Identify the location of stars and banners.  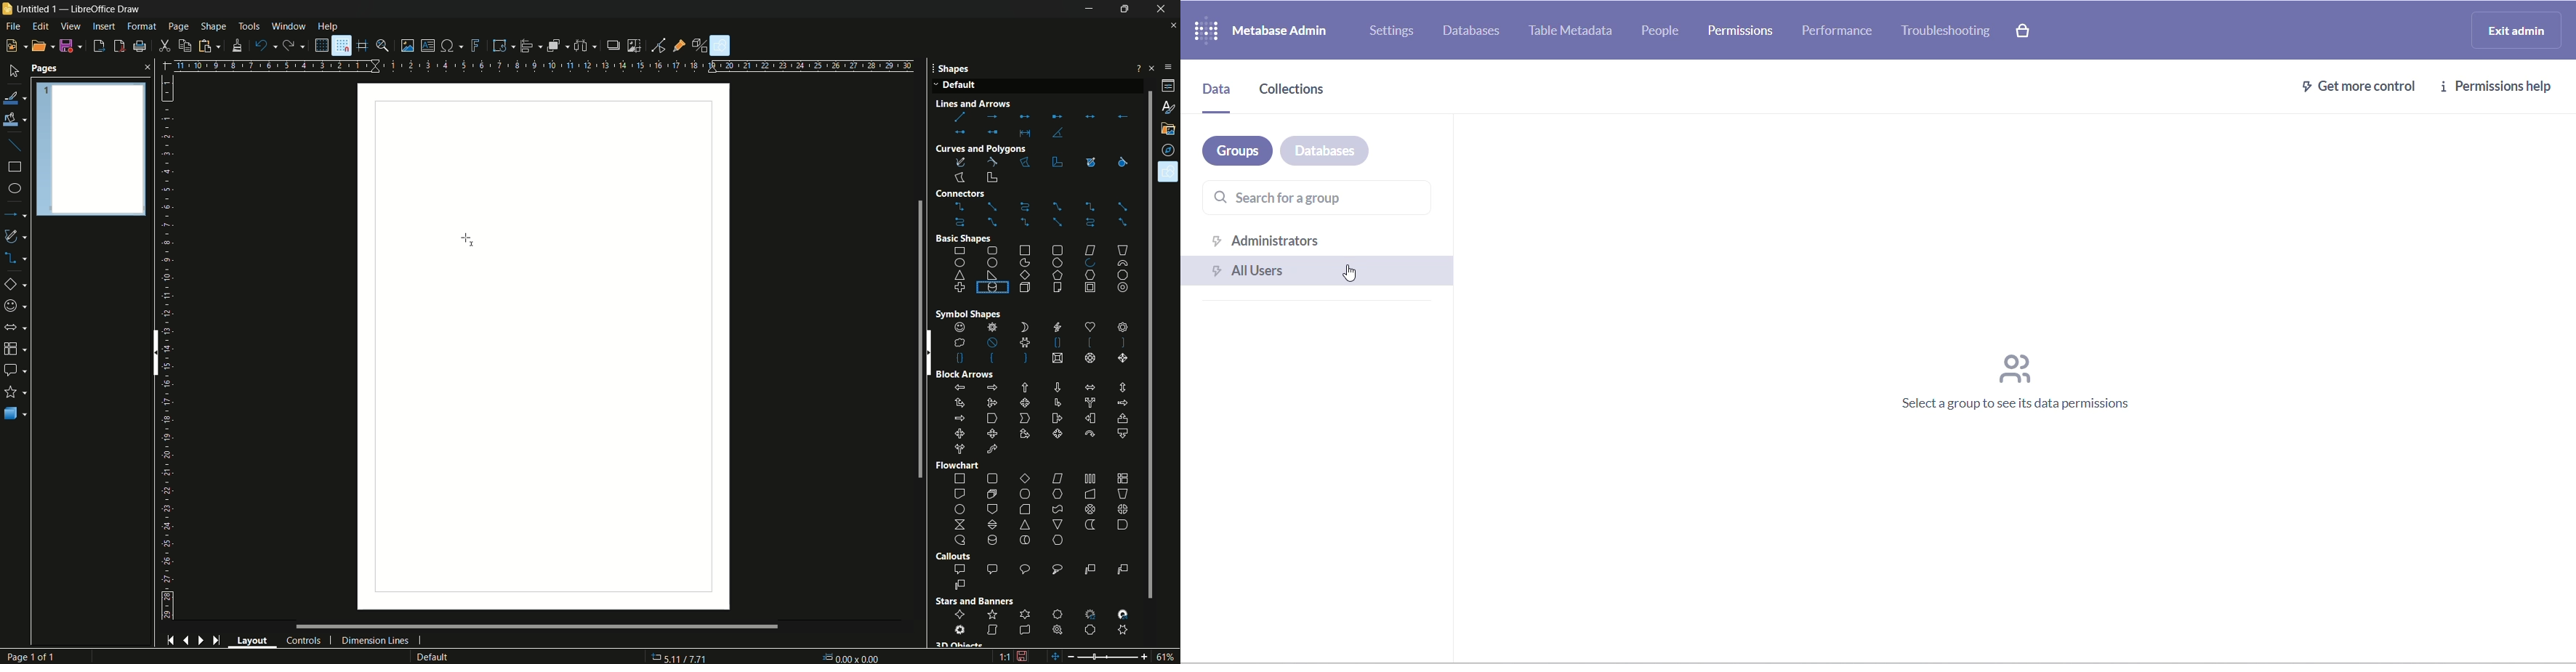
(17, 392).